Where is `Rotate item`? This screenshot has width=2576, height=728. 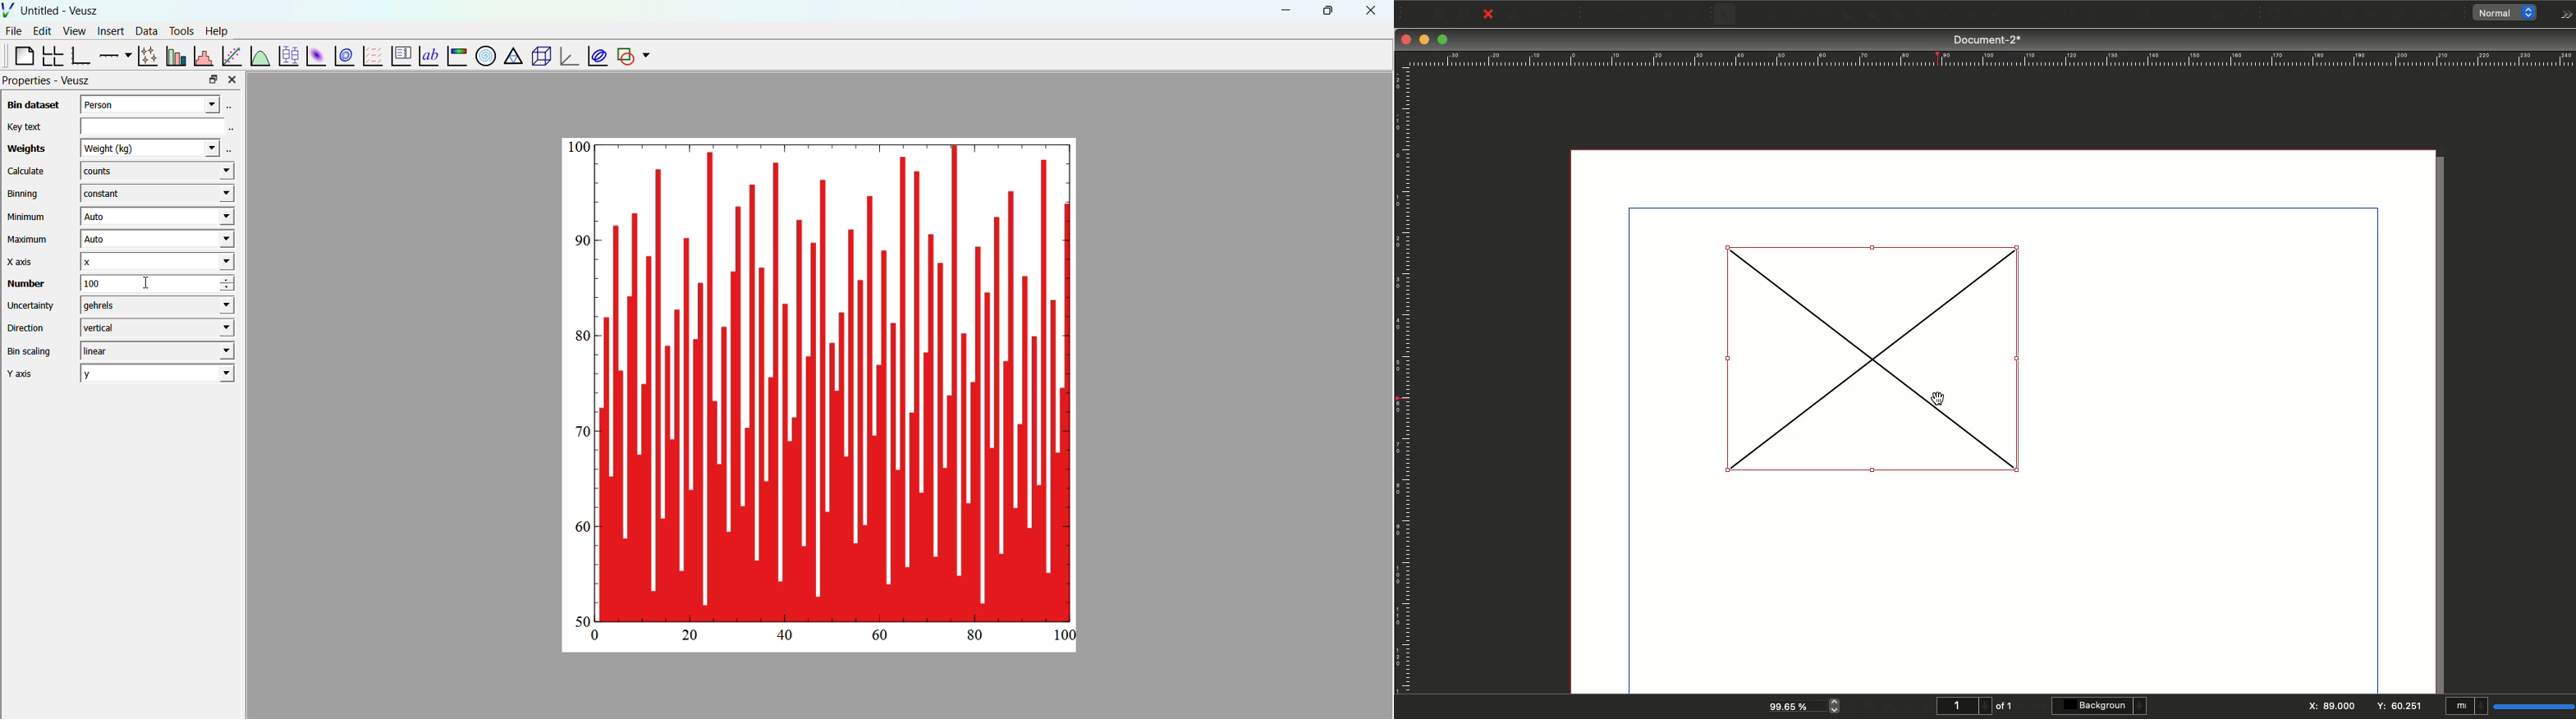
Rotate item is located at coordinates (2019, 17).